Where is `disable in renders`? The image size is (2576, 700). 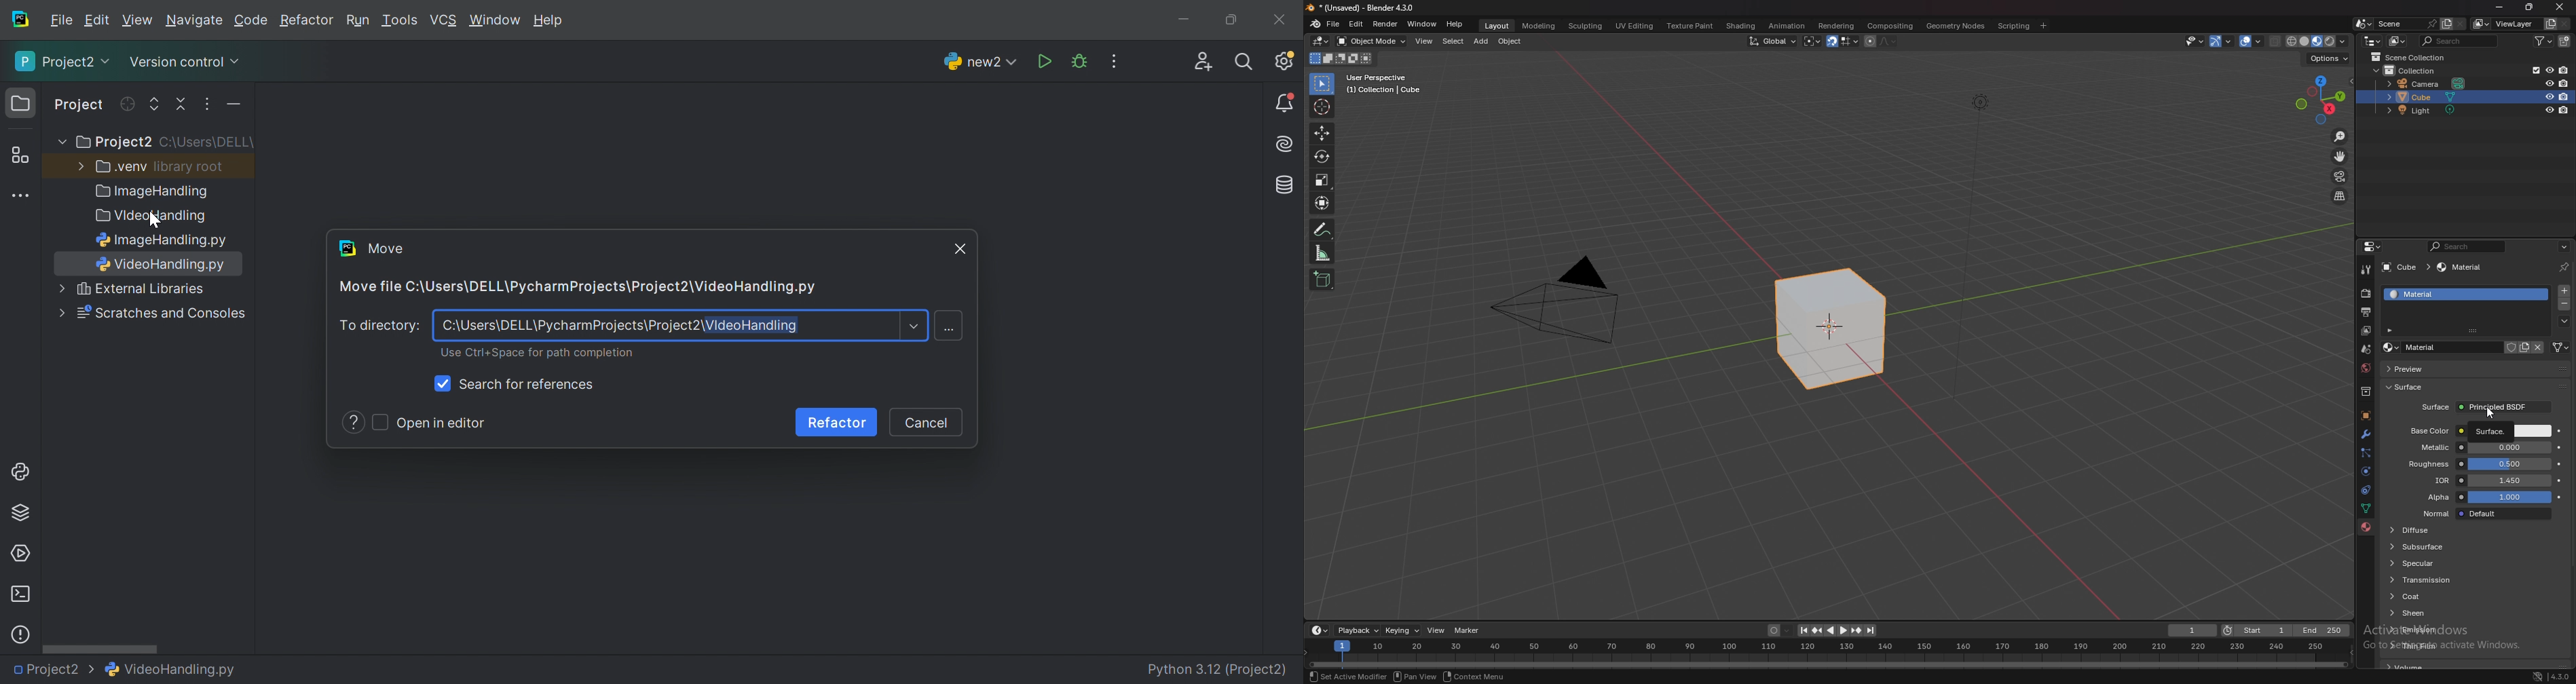 disable in renders is located at coordinates (2564, 83).